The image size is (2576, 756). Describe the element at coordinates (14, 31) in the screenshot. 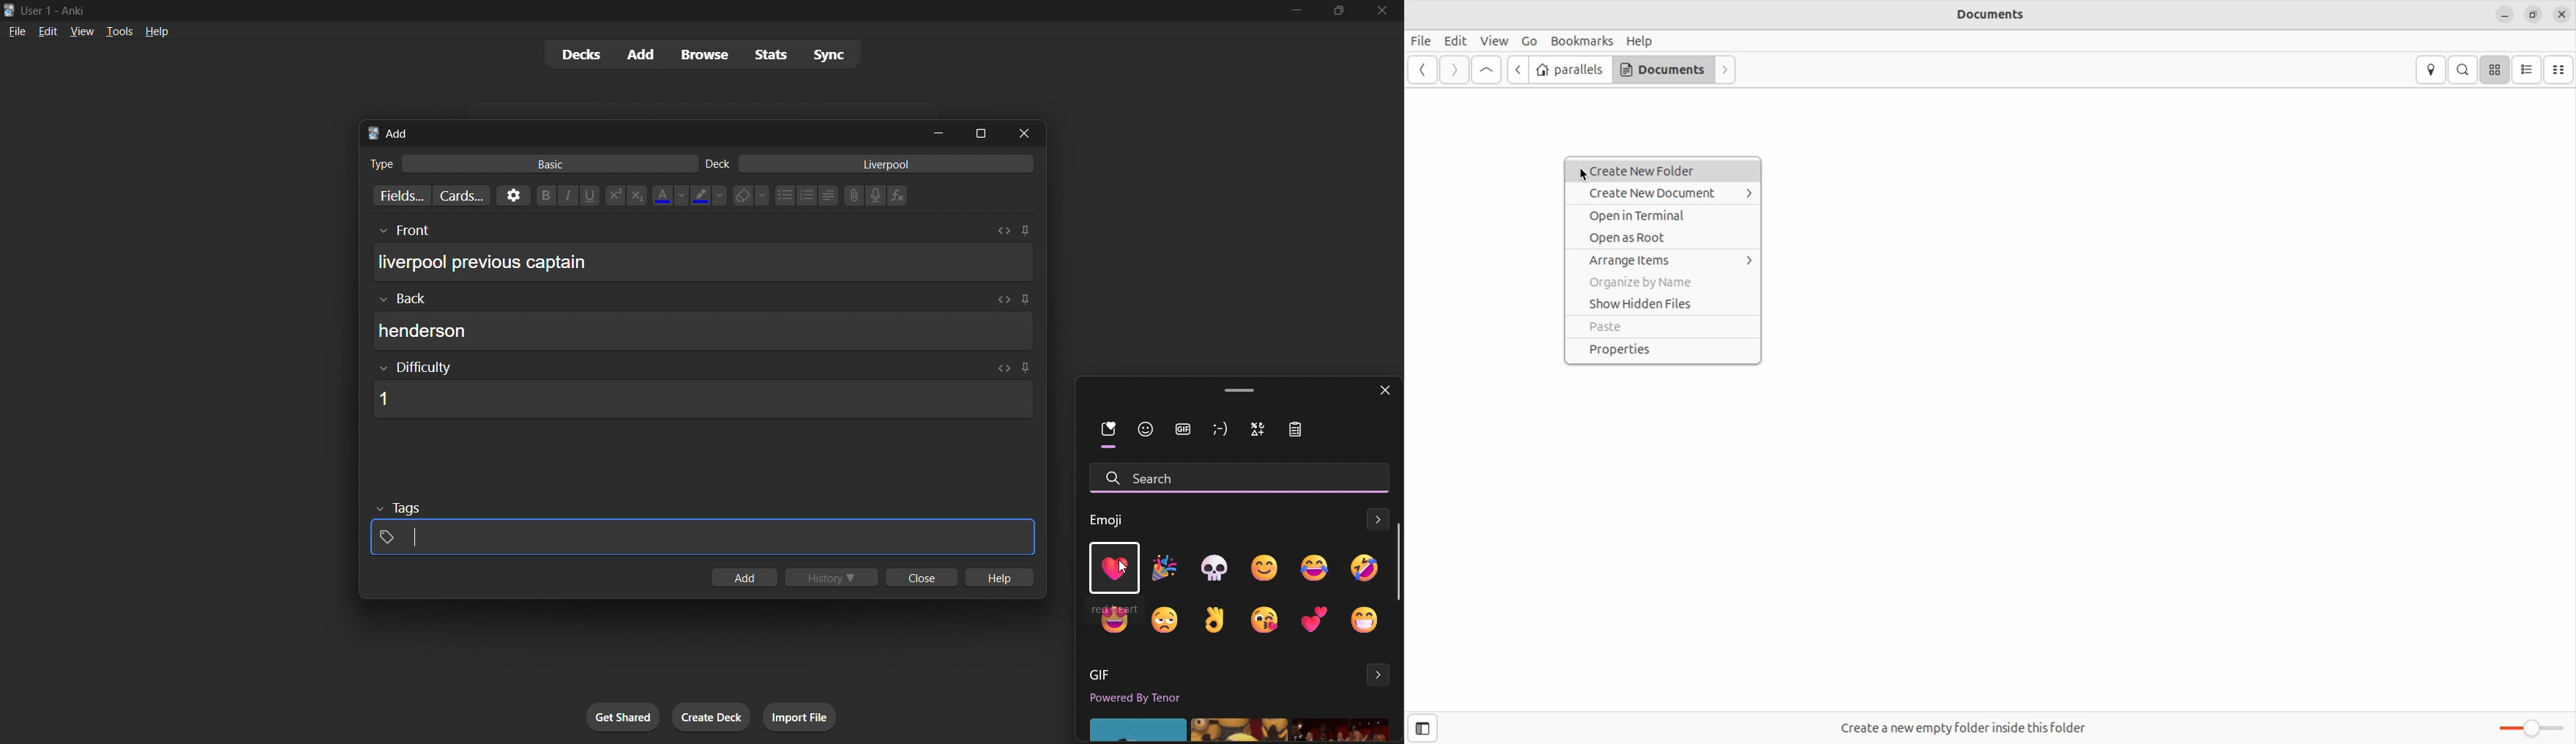

I see `file` at that location.